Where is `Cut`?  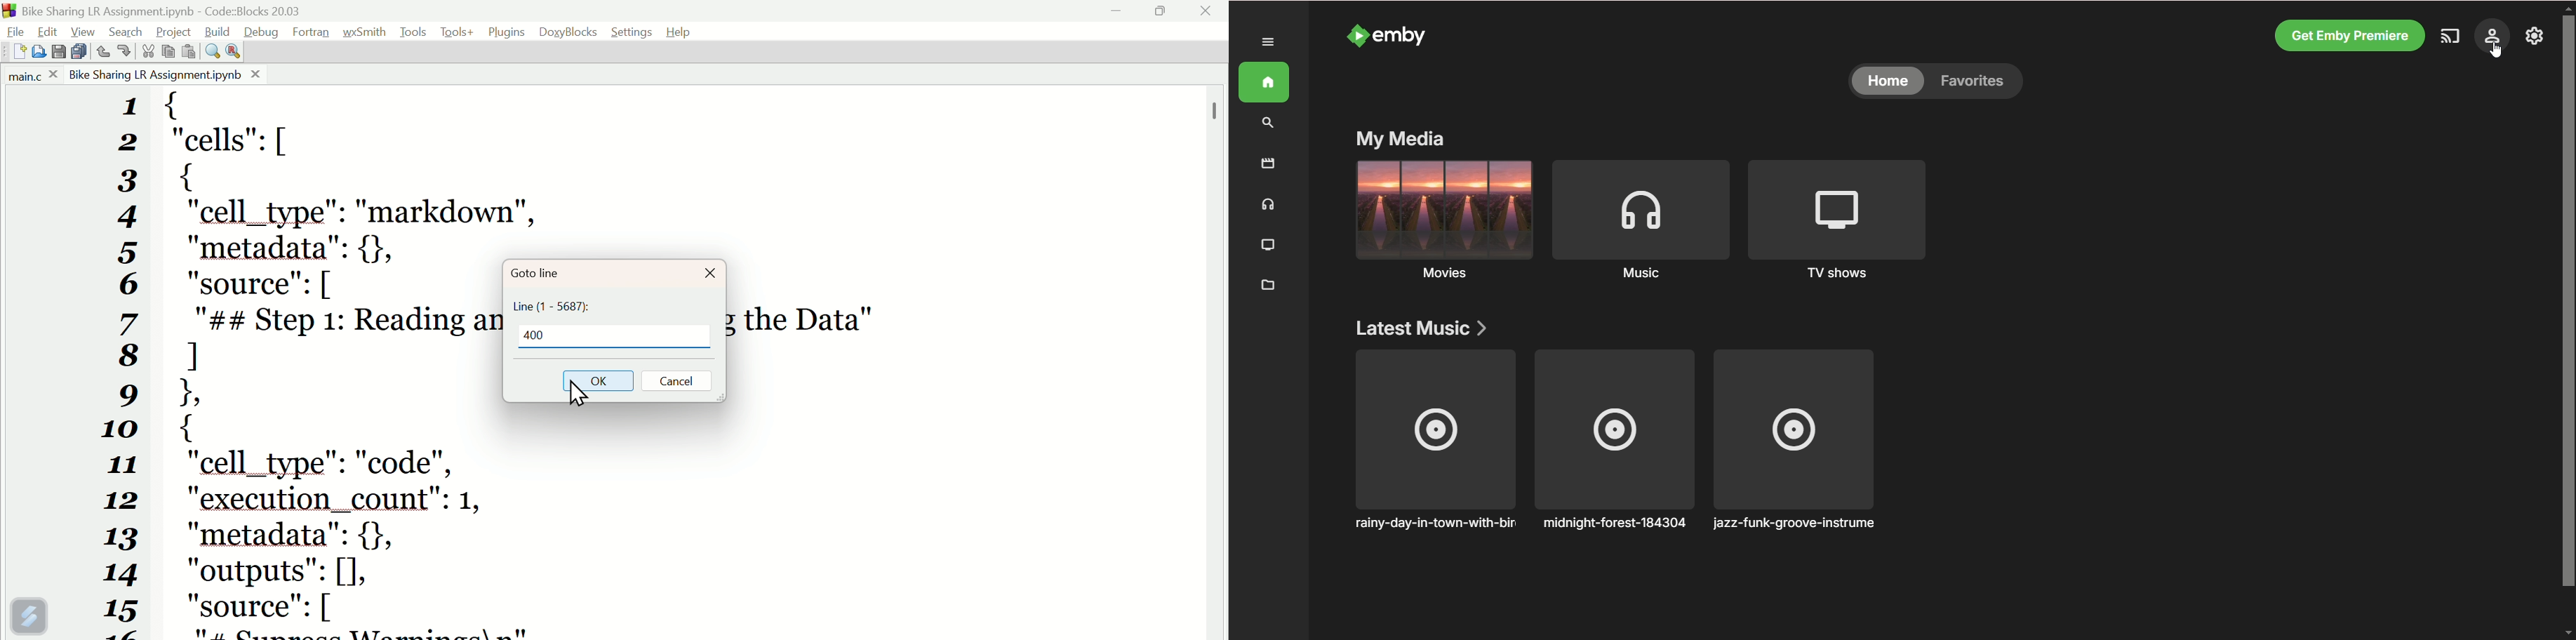
Cut is located at coordinates (145, 51).